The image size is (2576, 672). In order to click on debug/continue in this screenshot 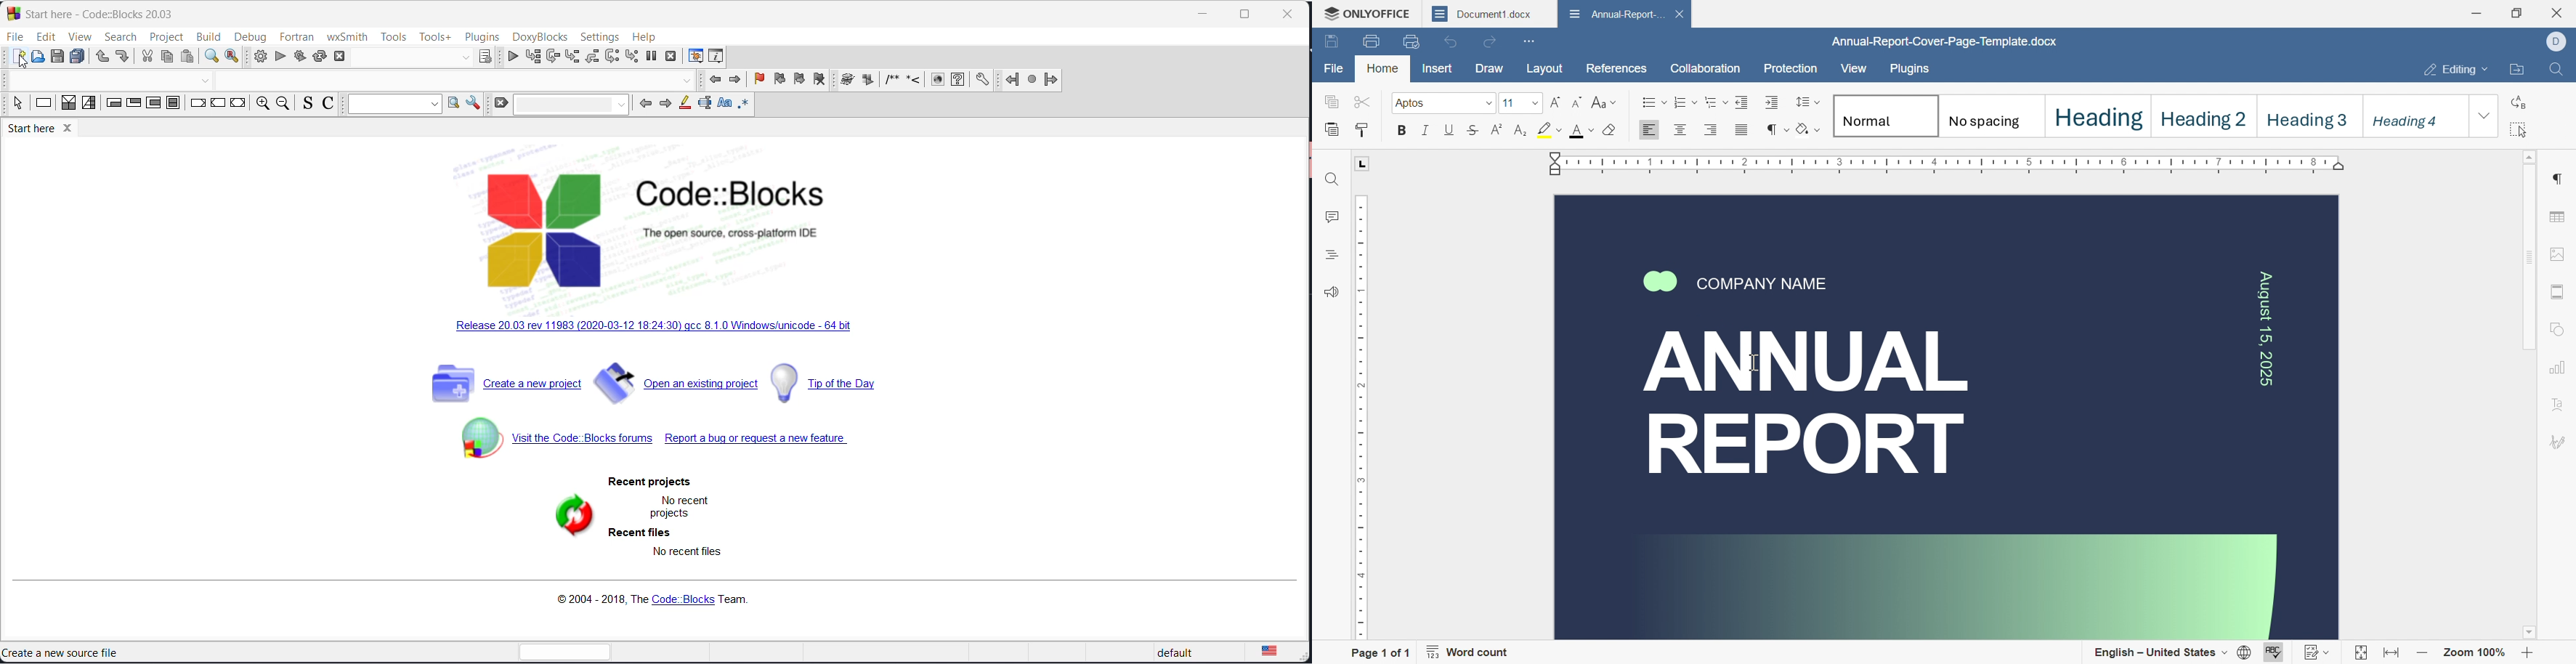, I will do `click(512, 58)`.